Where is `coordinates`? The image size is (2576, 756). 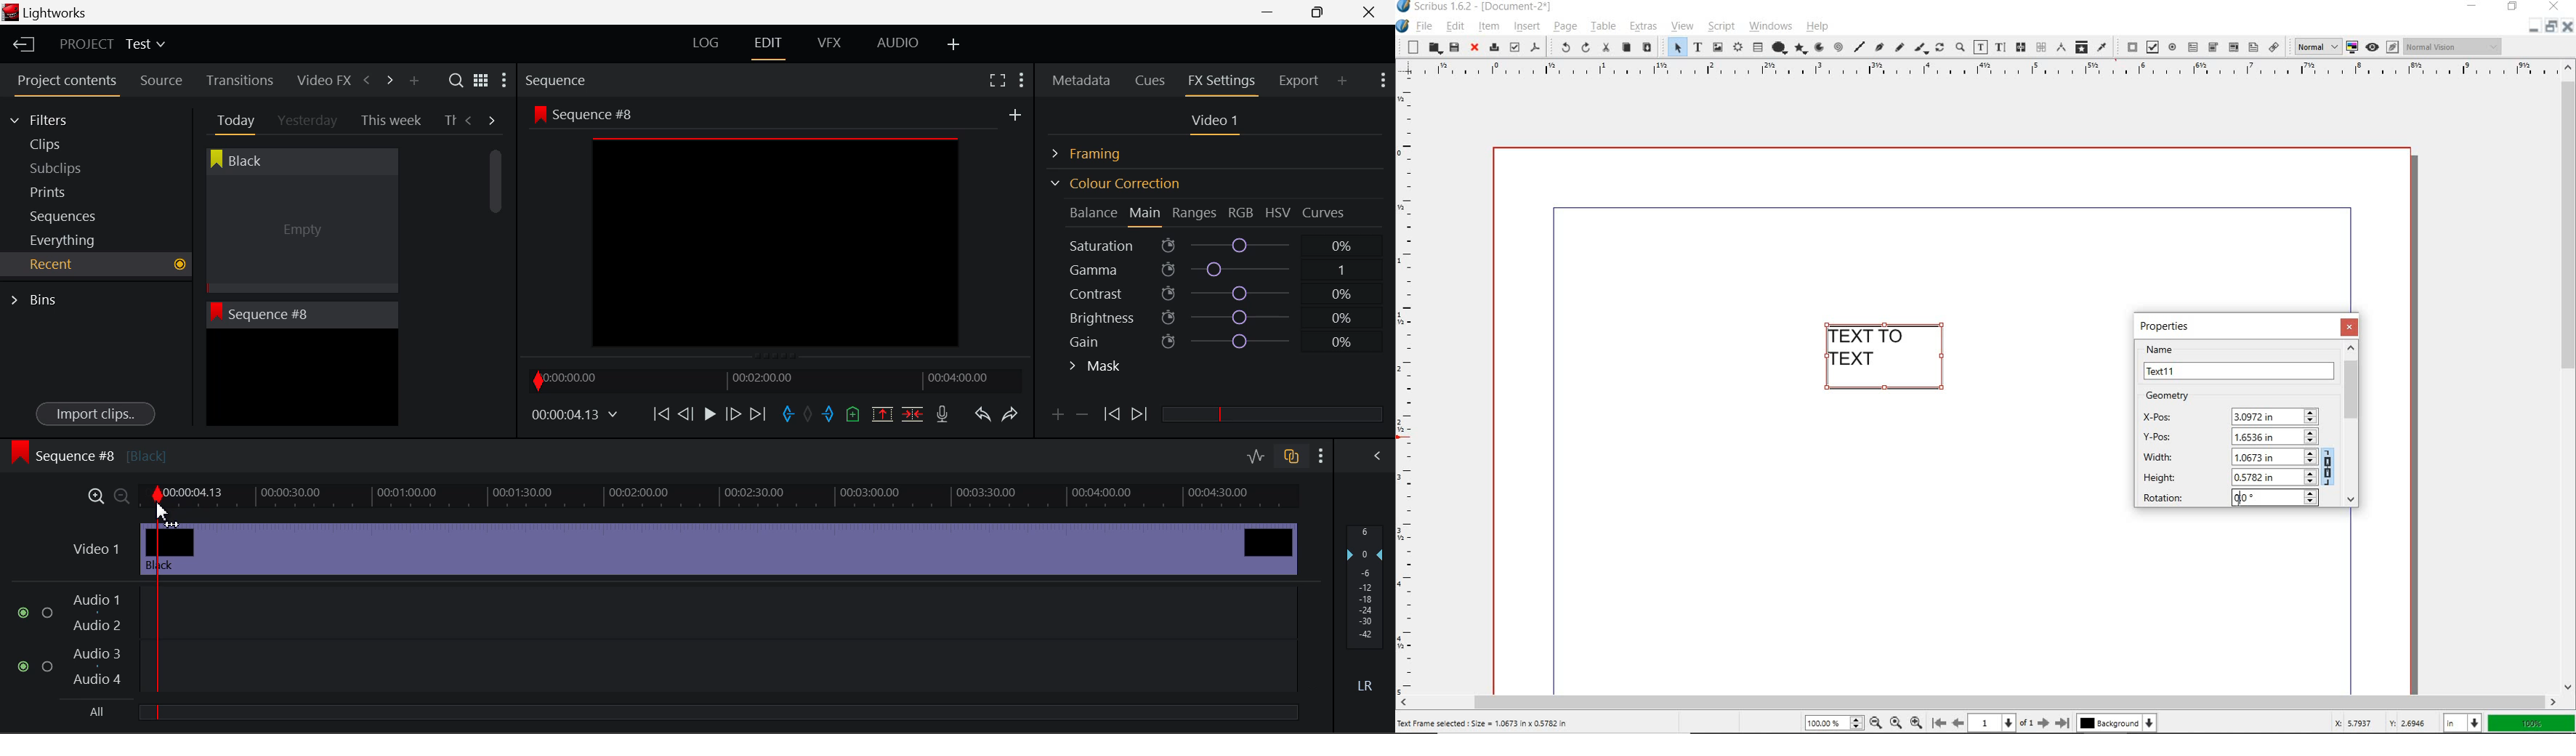 coordinates is located at coordinates (2374, 723).